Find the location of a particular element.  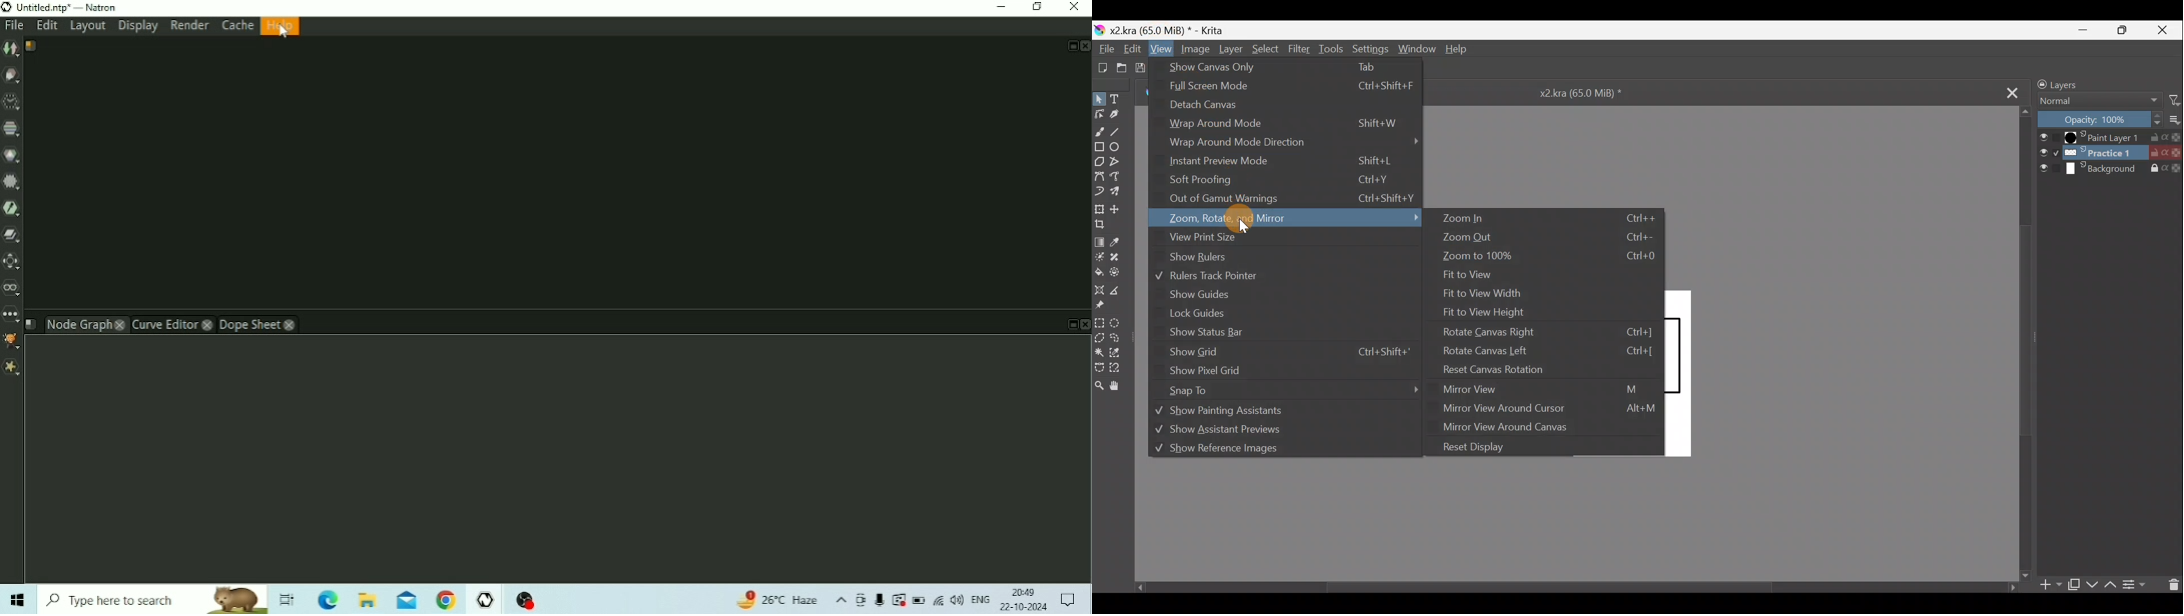

Full screen mode  Ctrl+Shift+F is located at coordinates (1292, 87).